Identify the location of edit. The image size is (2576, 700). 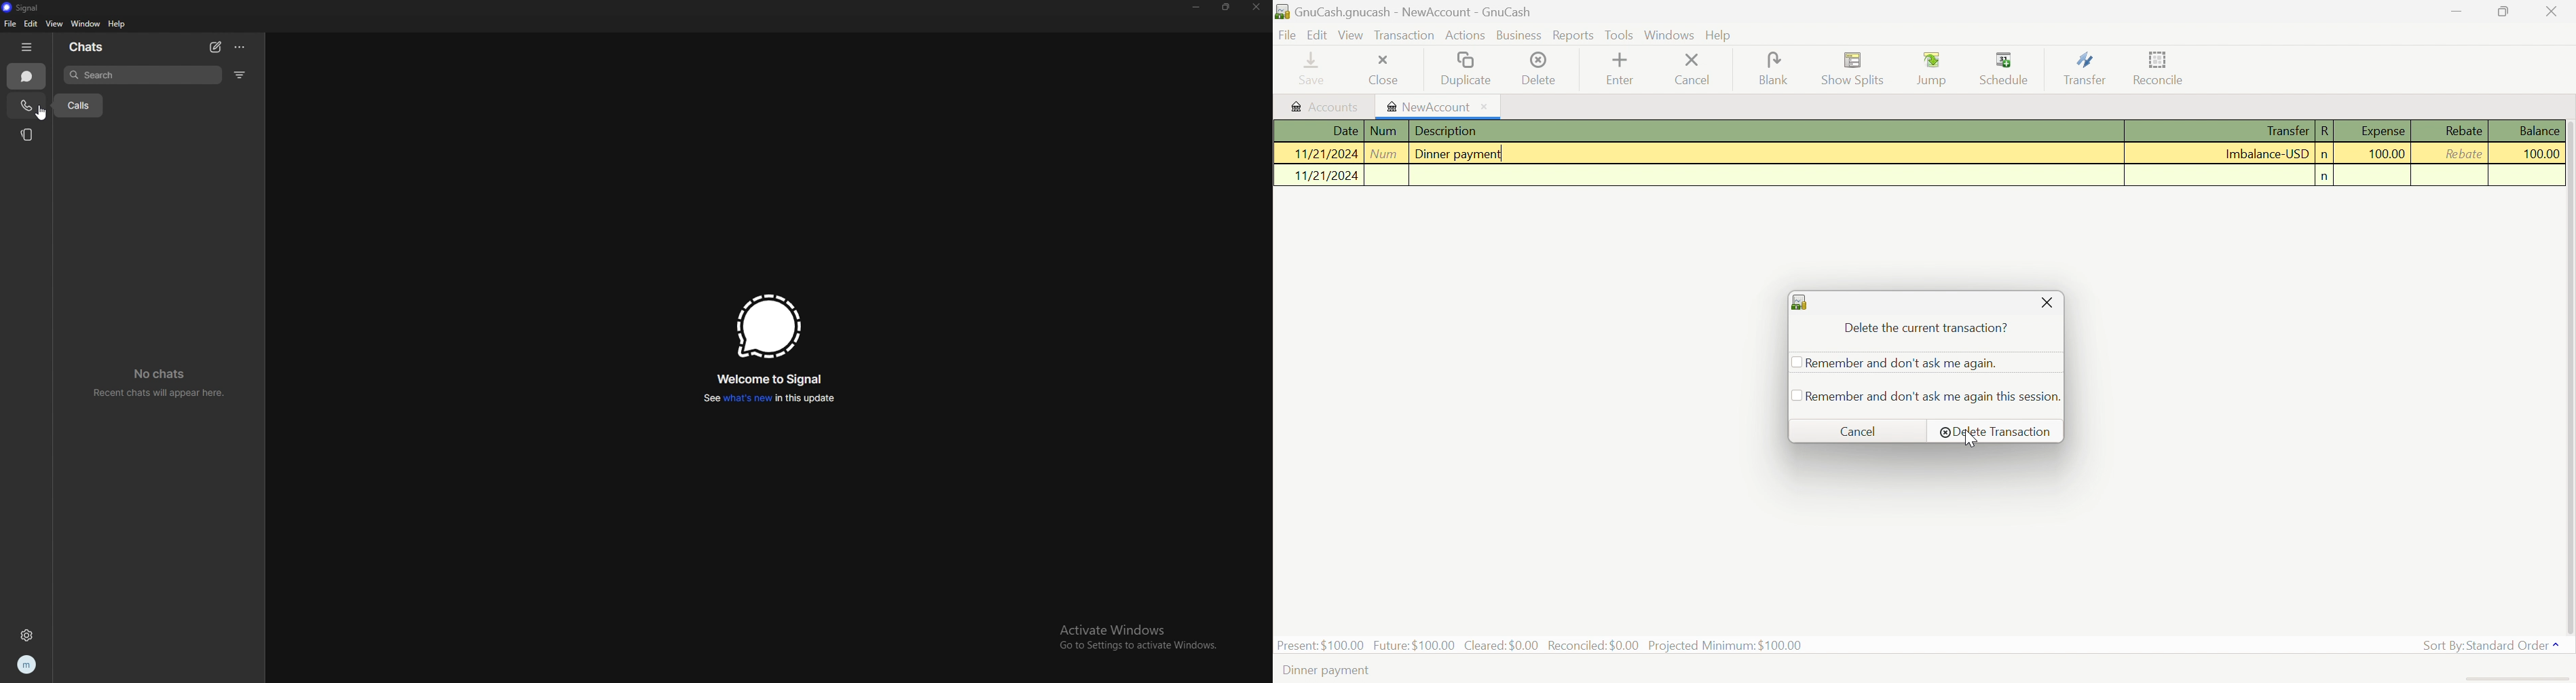
(31, 24).